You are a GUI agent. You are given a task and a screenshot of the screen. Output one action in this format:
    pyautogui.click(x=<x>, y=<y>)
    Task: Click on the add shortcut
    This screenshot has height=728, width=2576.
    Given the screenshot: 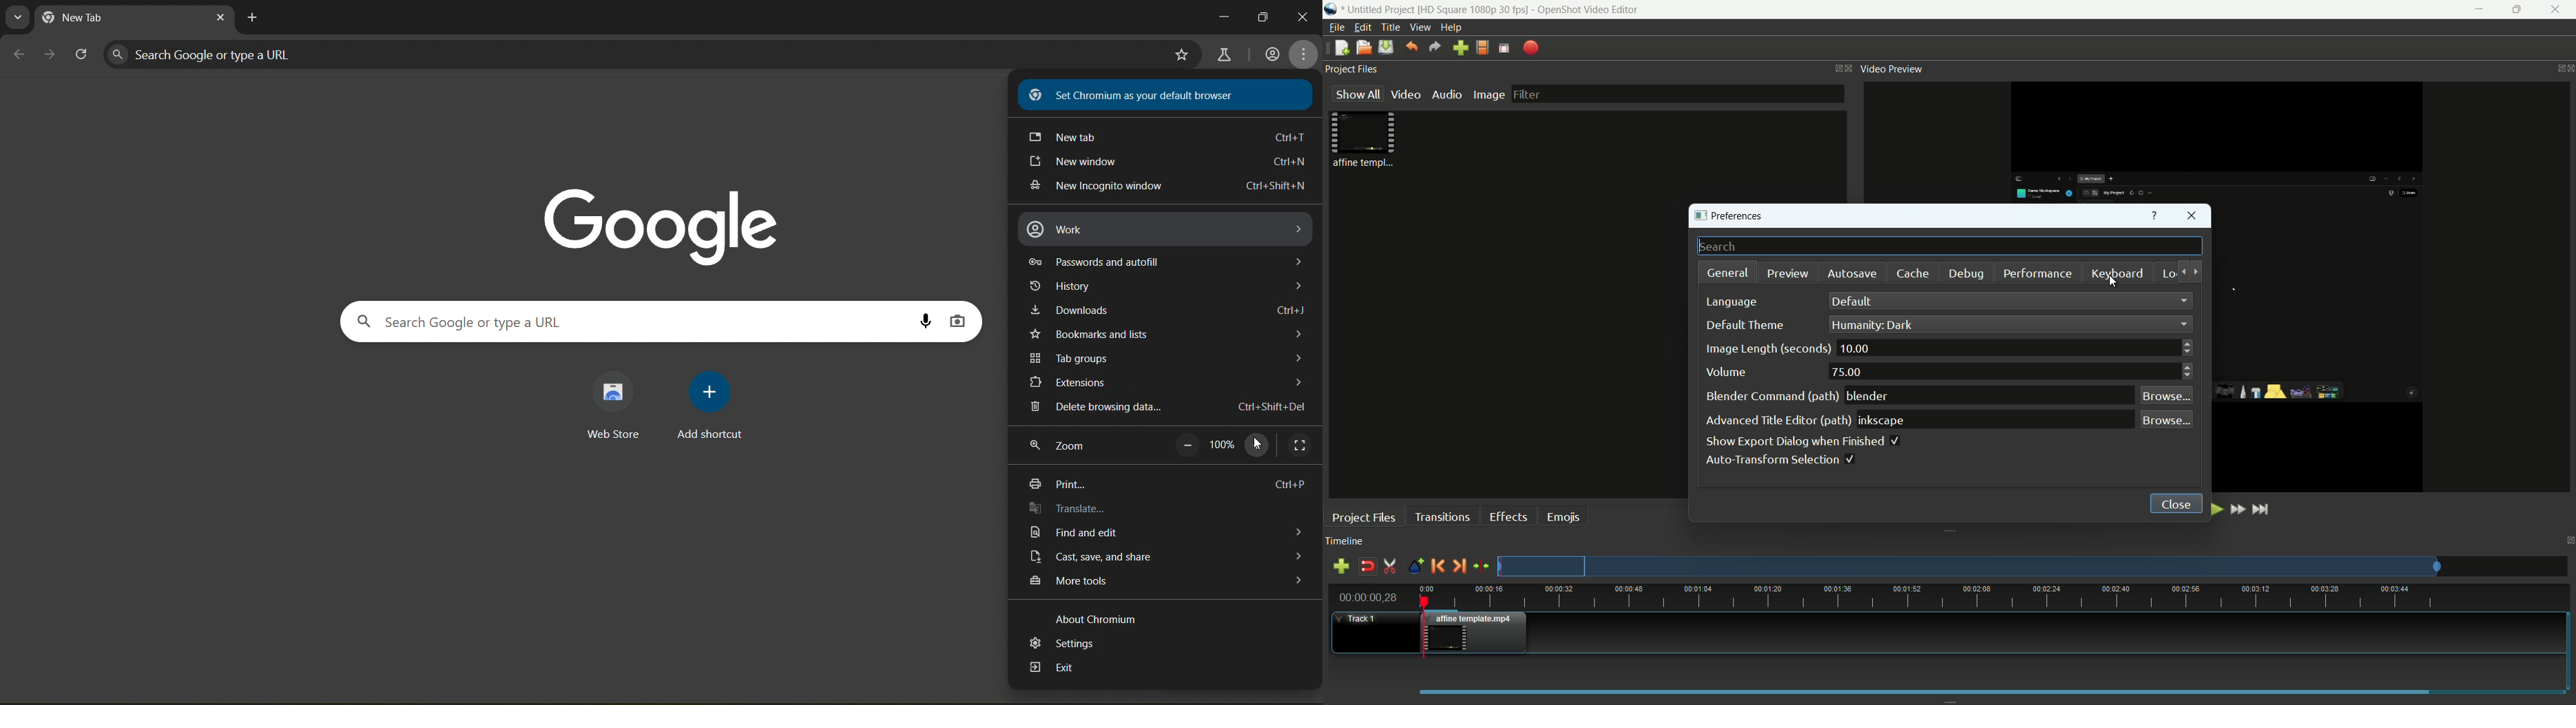 What is the action you would take?
    pyautogui.click(x=714, y=404)
    